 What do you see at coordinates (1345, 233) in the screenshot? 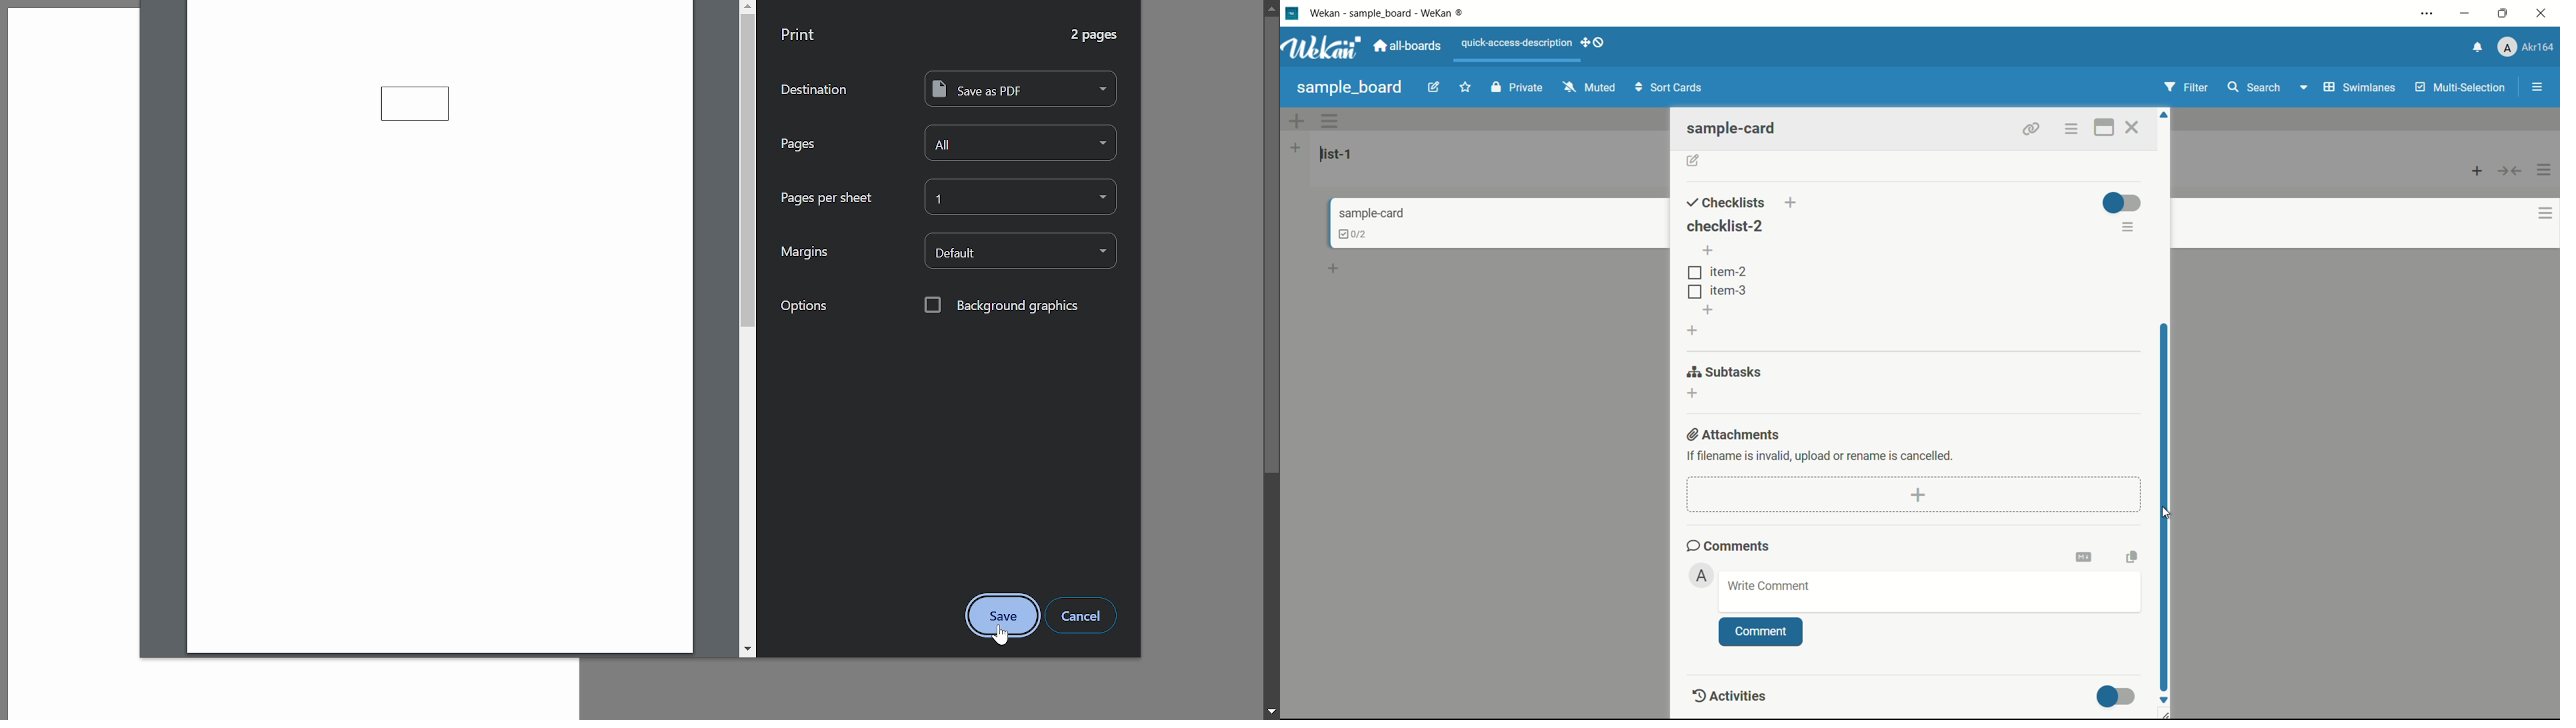
I see `checklist` at bounding box center [1345, 233].